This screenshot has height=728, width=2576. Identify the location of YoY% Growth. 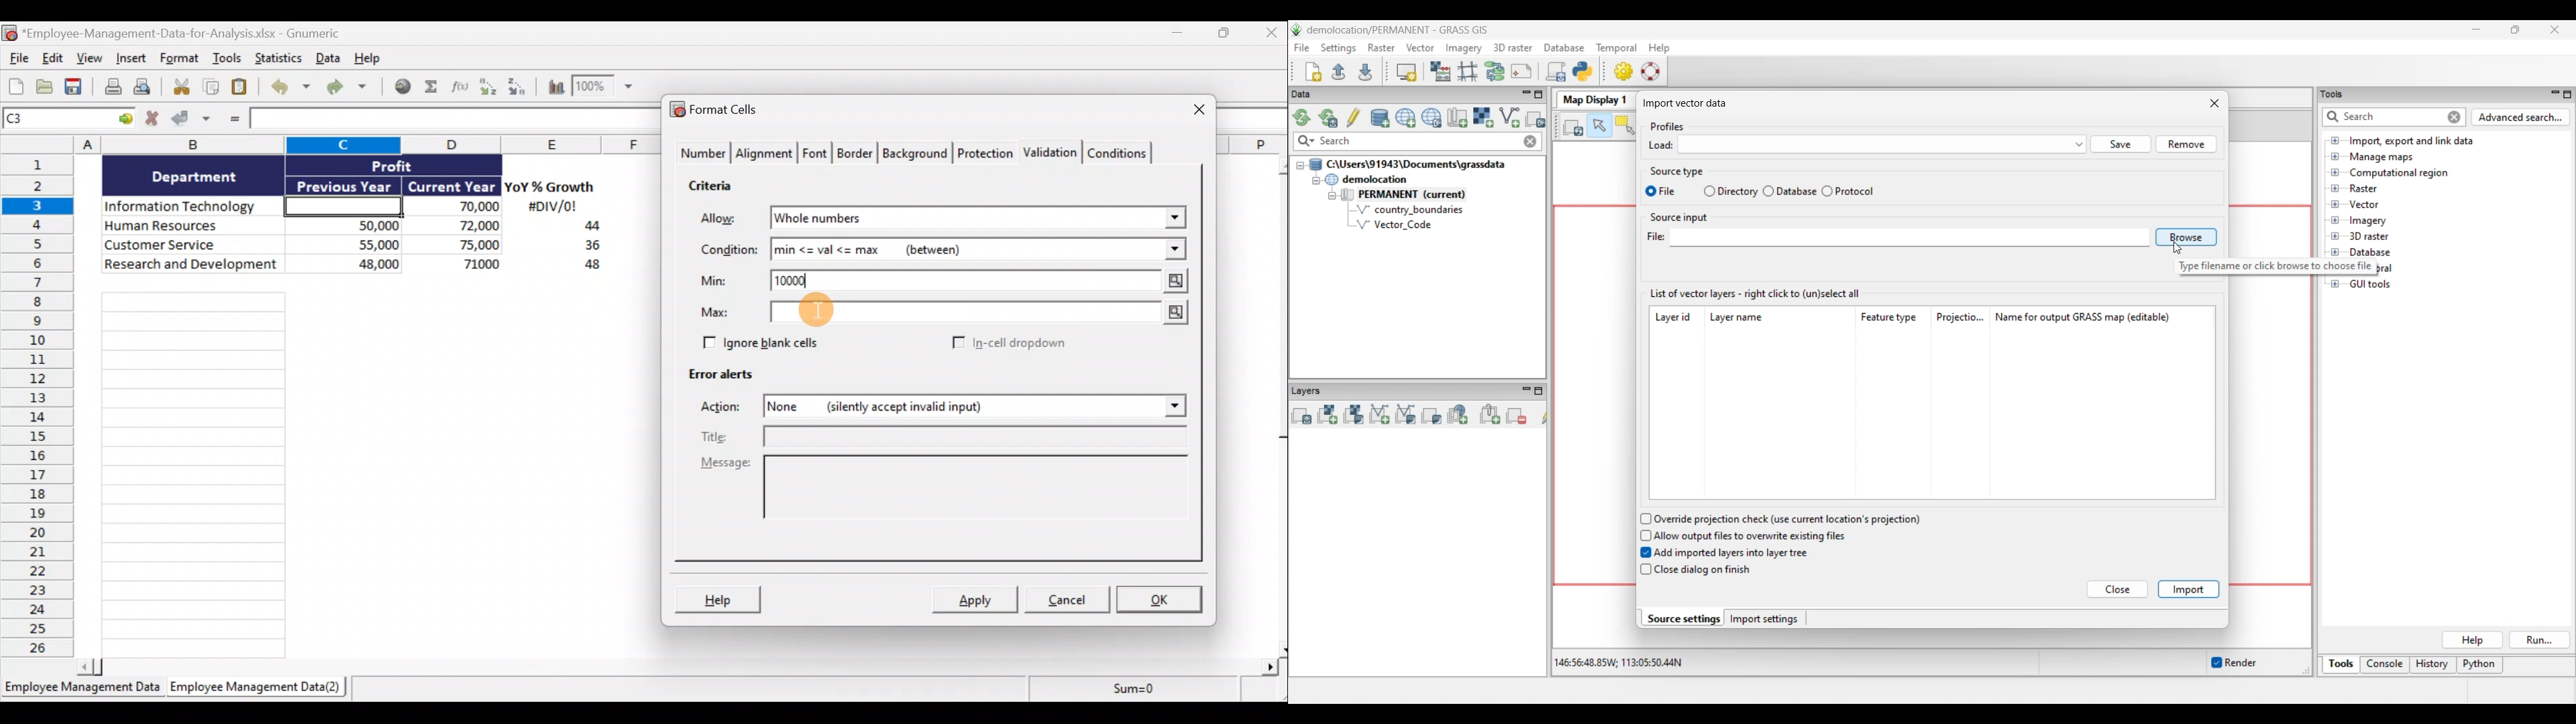
(550, 188).